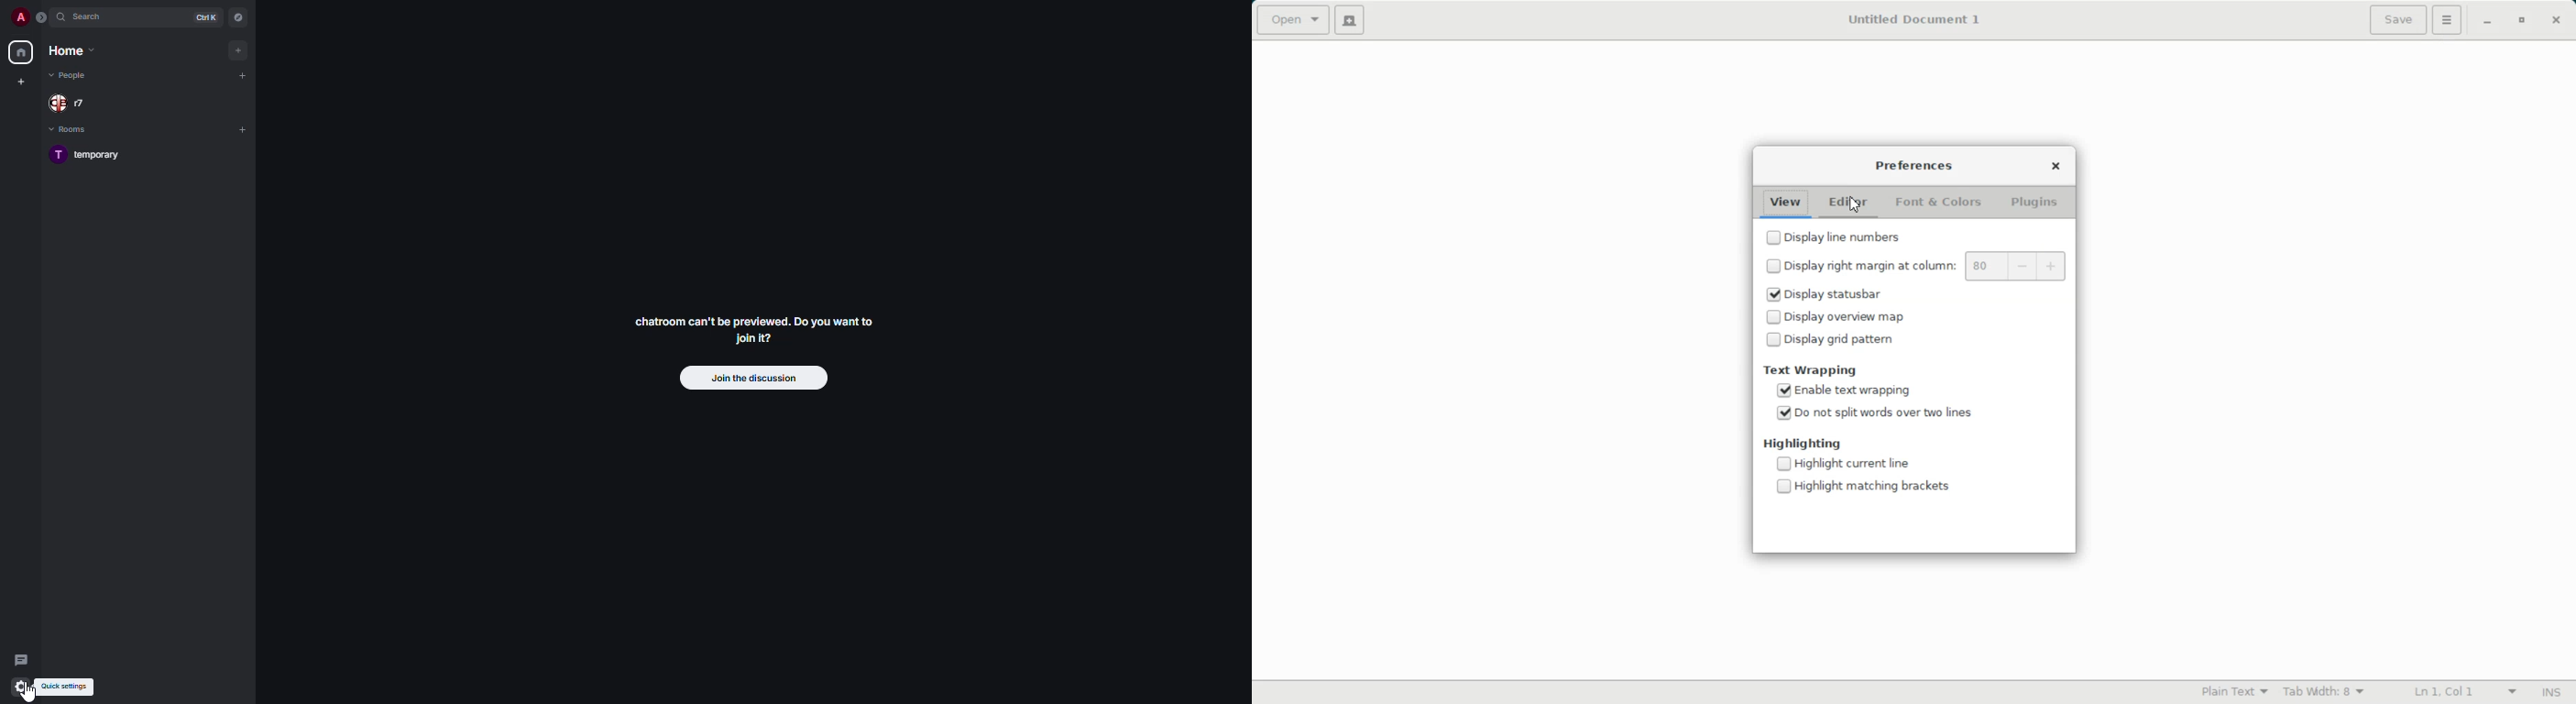 The height and width of the screenshot is (728, 2576). What do you see at coordinates (72, 76) in the screenshot?
I see `people` at bounding box center [72, 76].